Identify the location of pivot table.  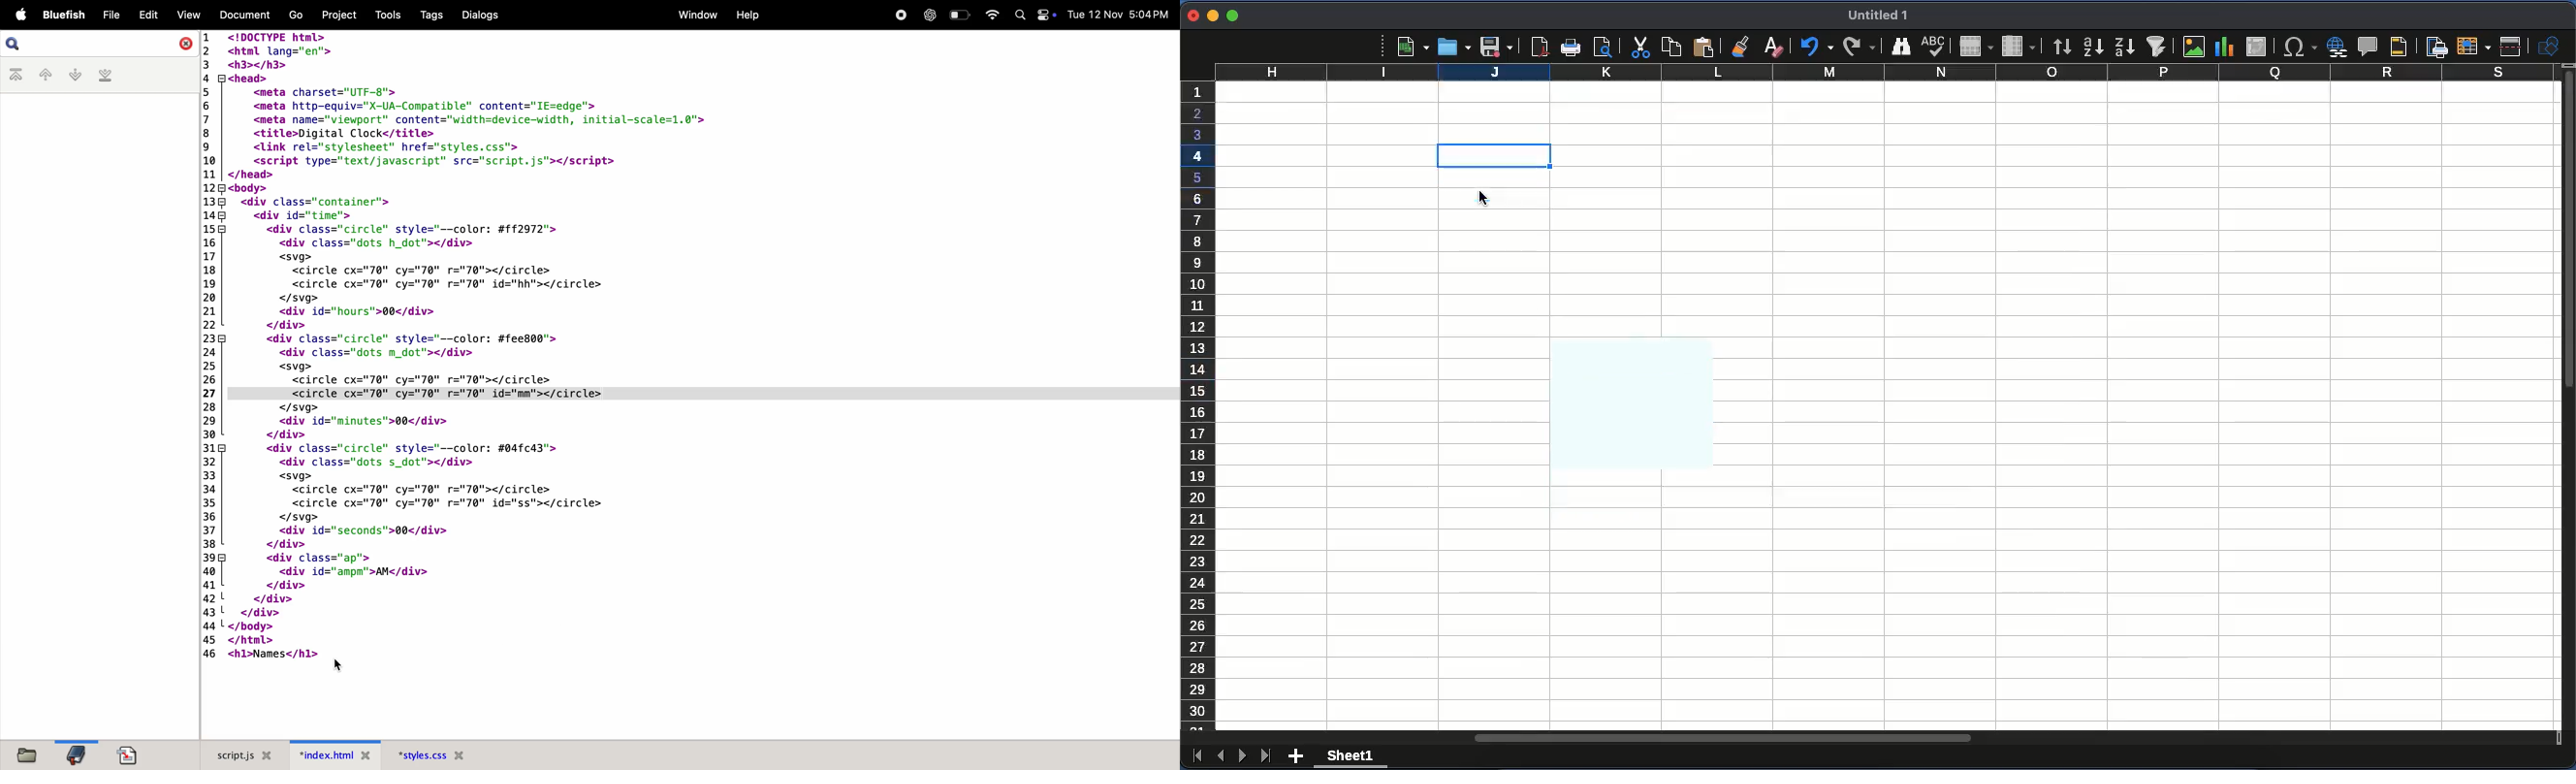
(2259, 47).